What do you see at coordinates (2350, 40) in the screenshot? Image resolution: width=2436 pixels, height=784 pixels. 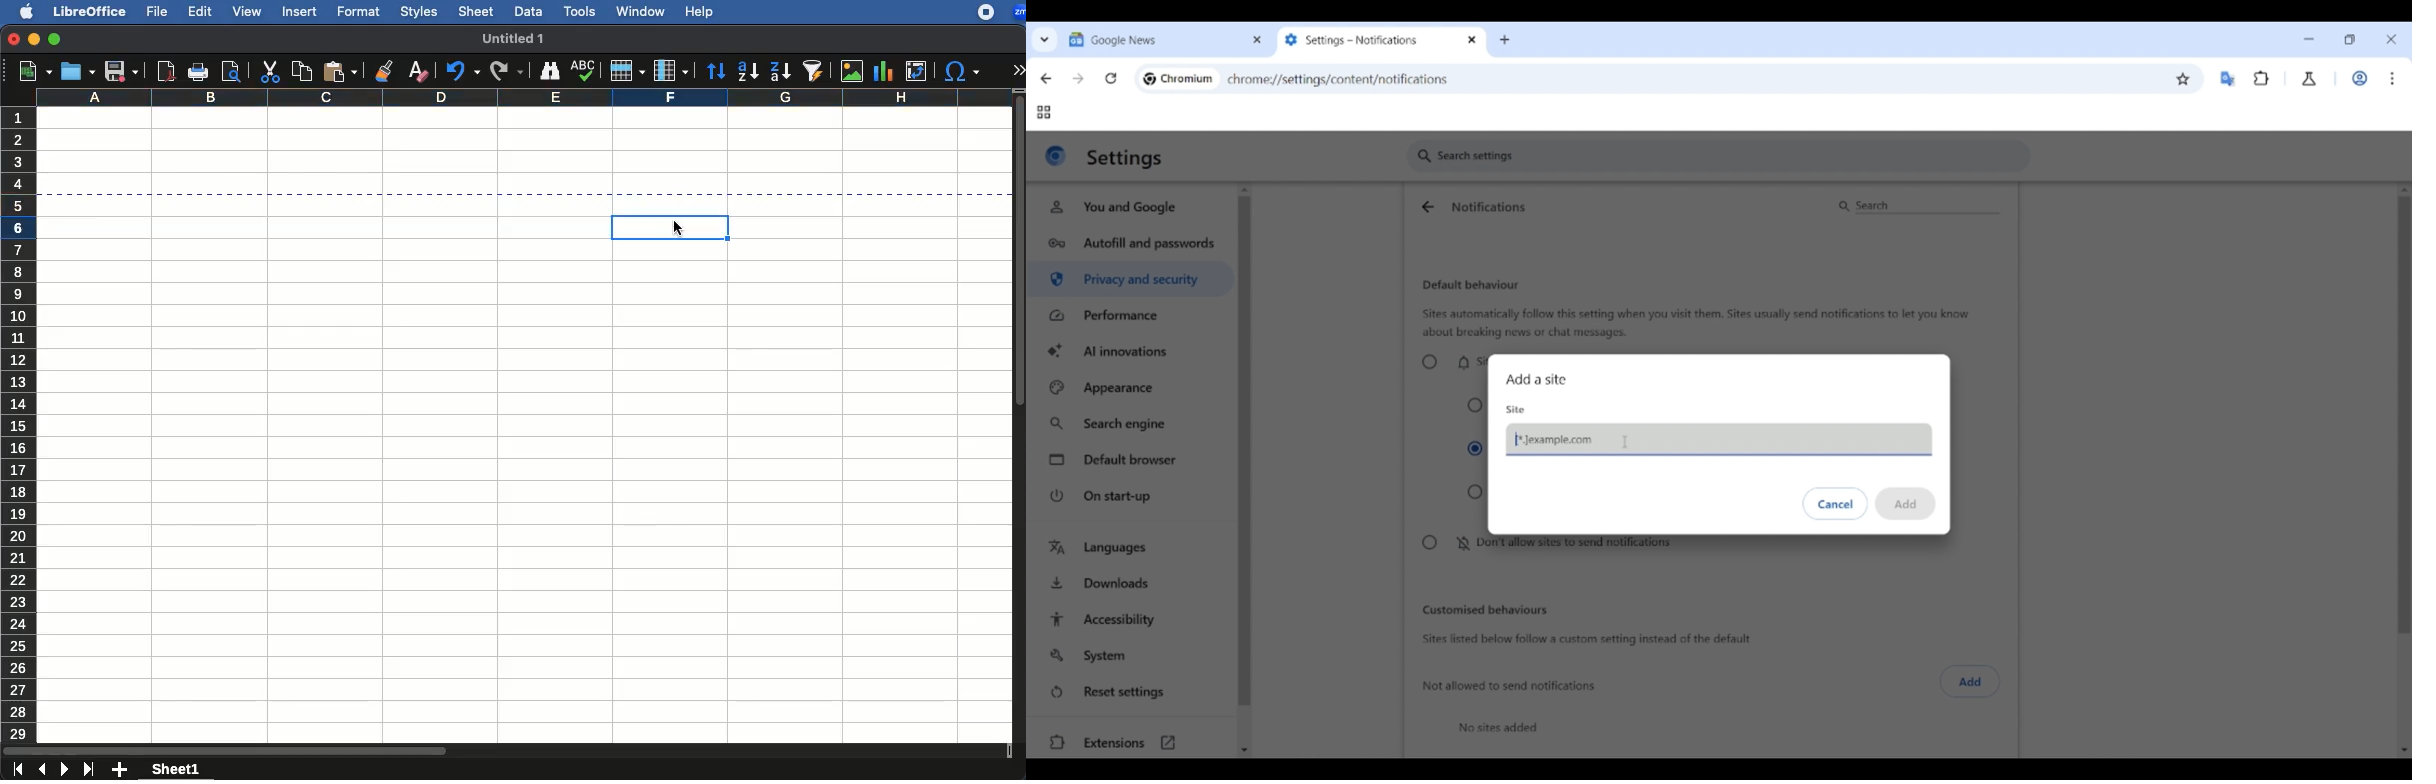 I see `Show interface in a smaller tab` at bounding box center [2350, 40].